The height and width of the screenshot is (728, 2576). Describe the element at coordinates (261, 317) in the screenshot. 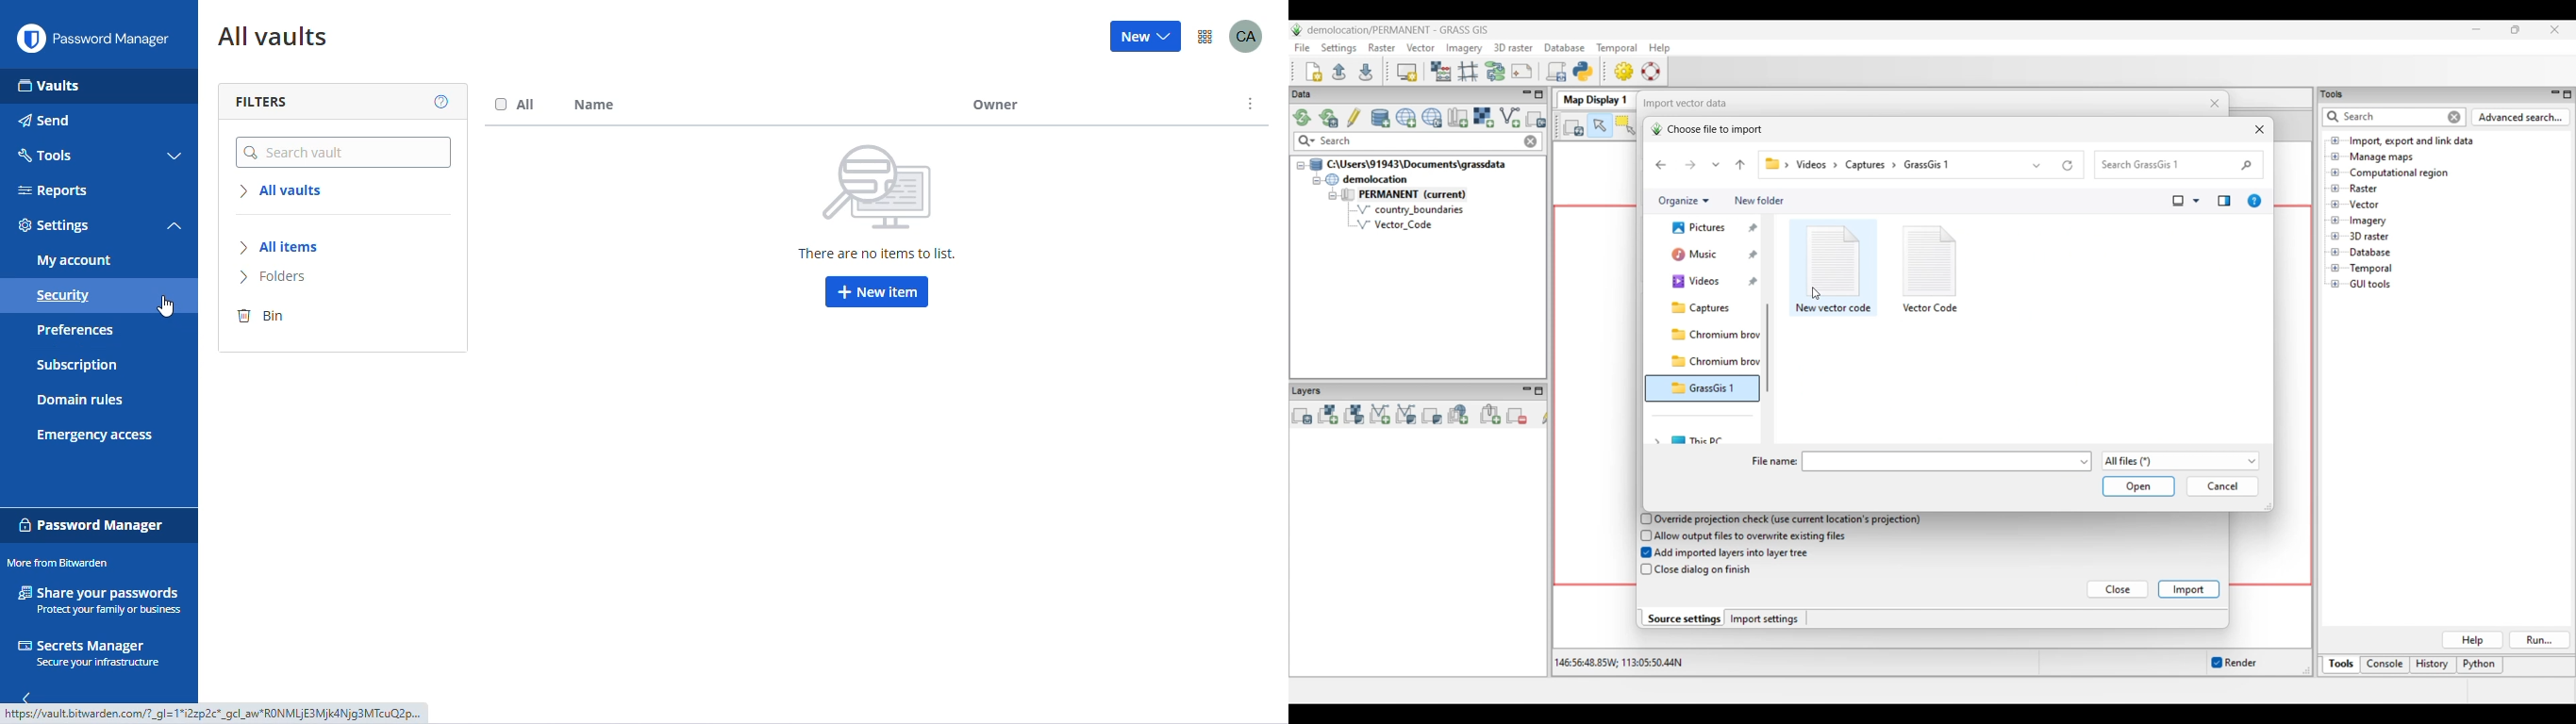

I see `bin` at that location.